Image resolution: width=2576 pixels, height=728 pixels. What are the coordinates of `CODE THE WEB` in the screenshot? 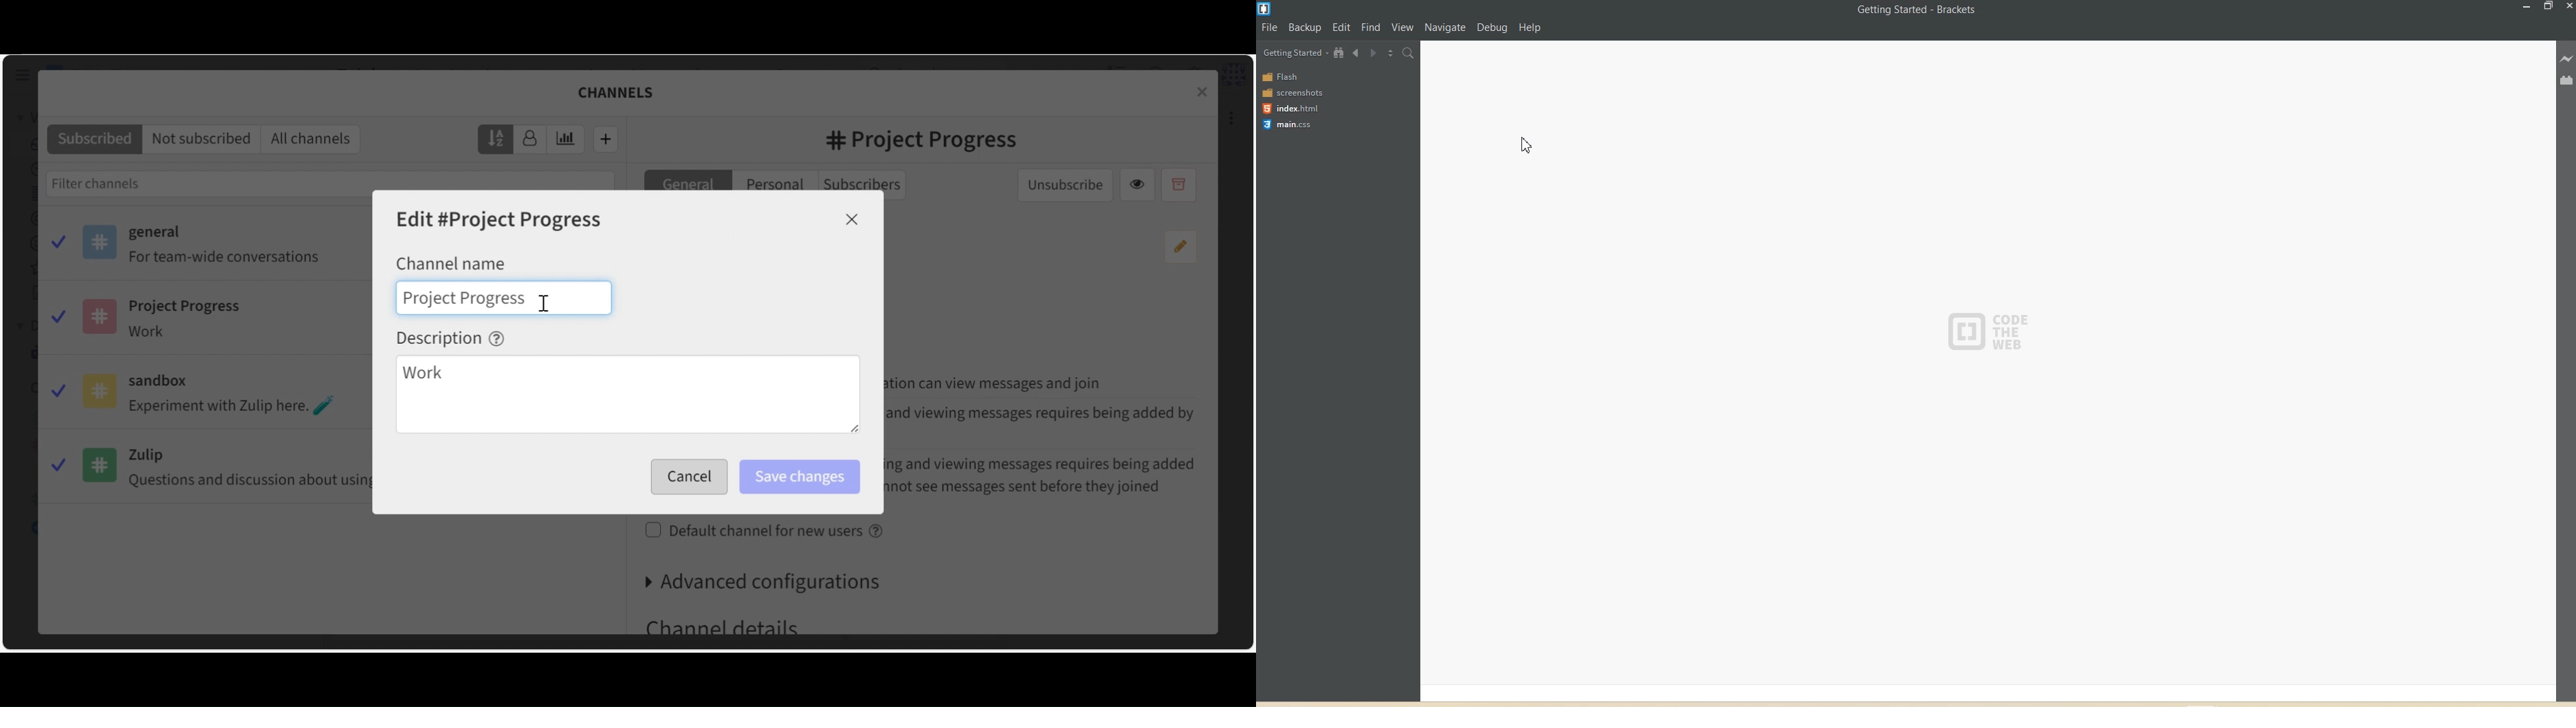 It's located at (1994, 328).